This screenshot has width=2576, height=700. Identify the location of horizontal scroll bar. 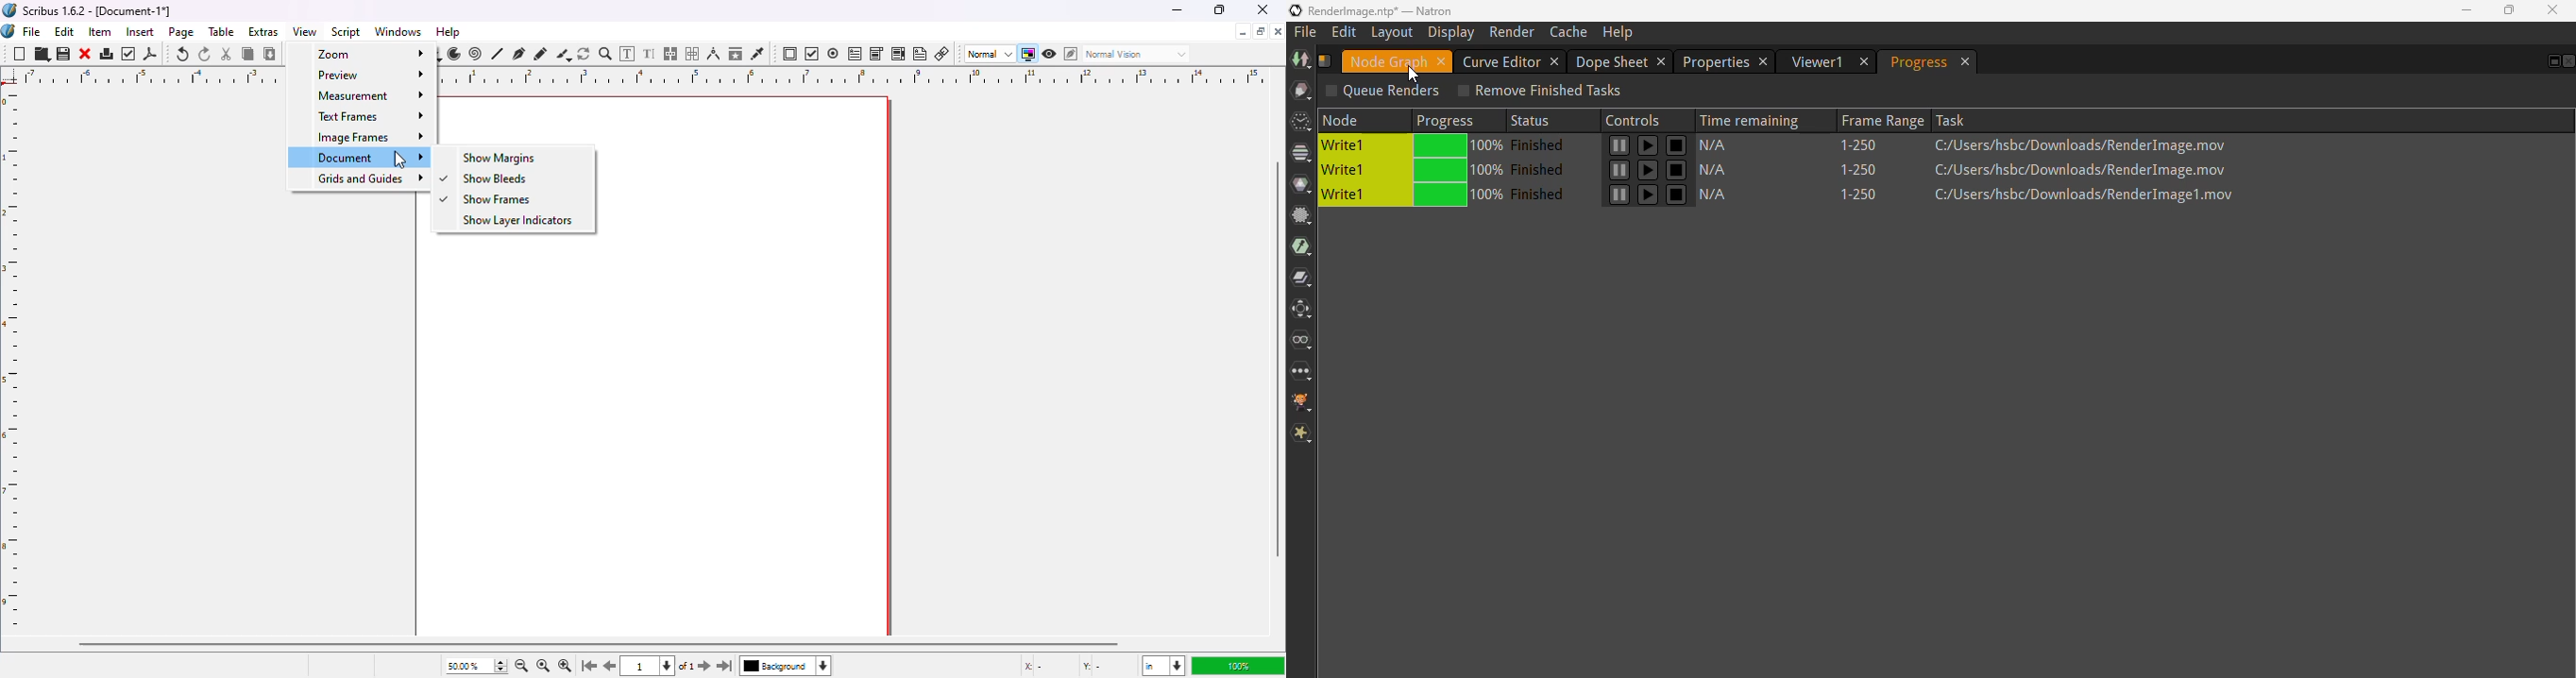
(598, 643).